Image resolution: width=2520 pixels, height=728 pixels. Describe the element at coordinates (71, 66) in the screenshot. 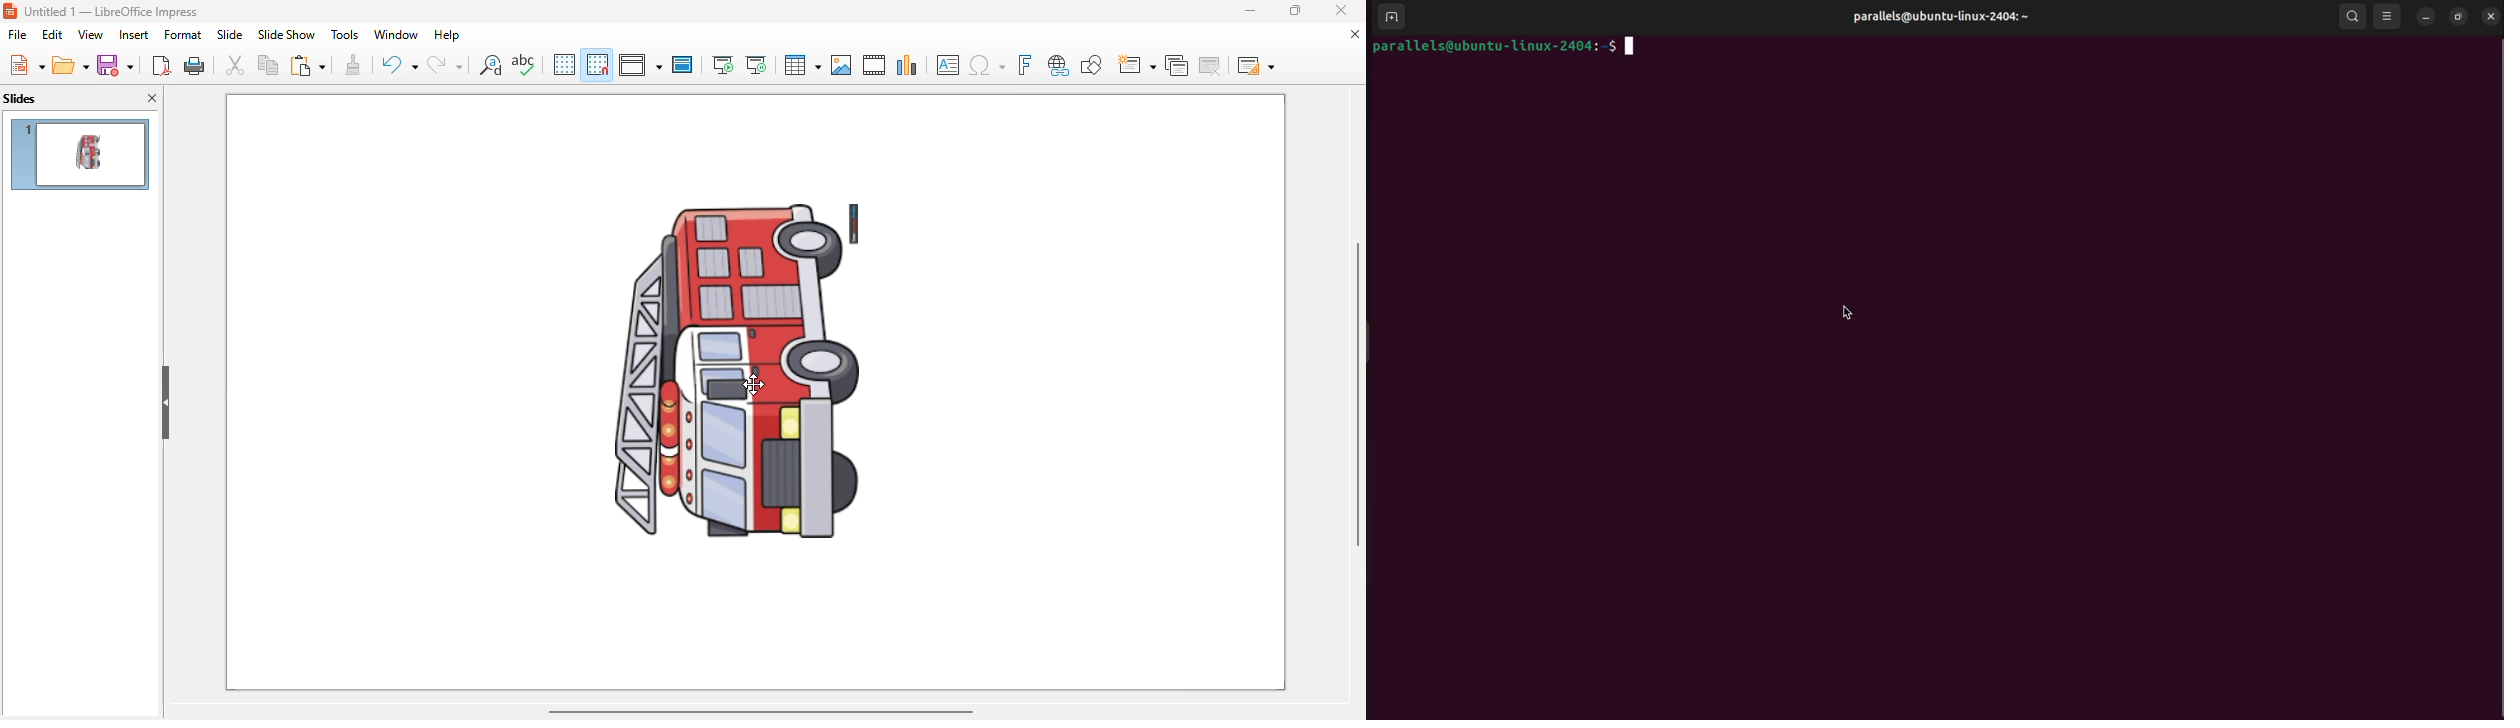

I see `open` at that location.